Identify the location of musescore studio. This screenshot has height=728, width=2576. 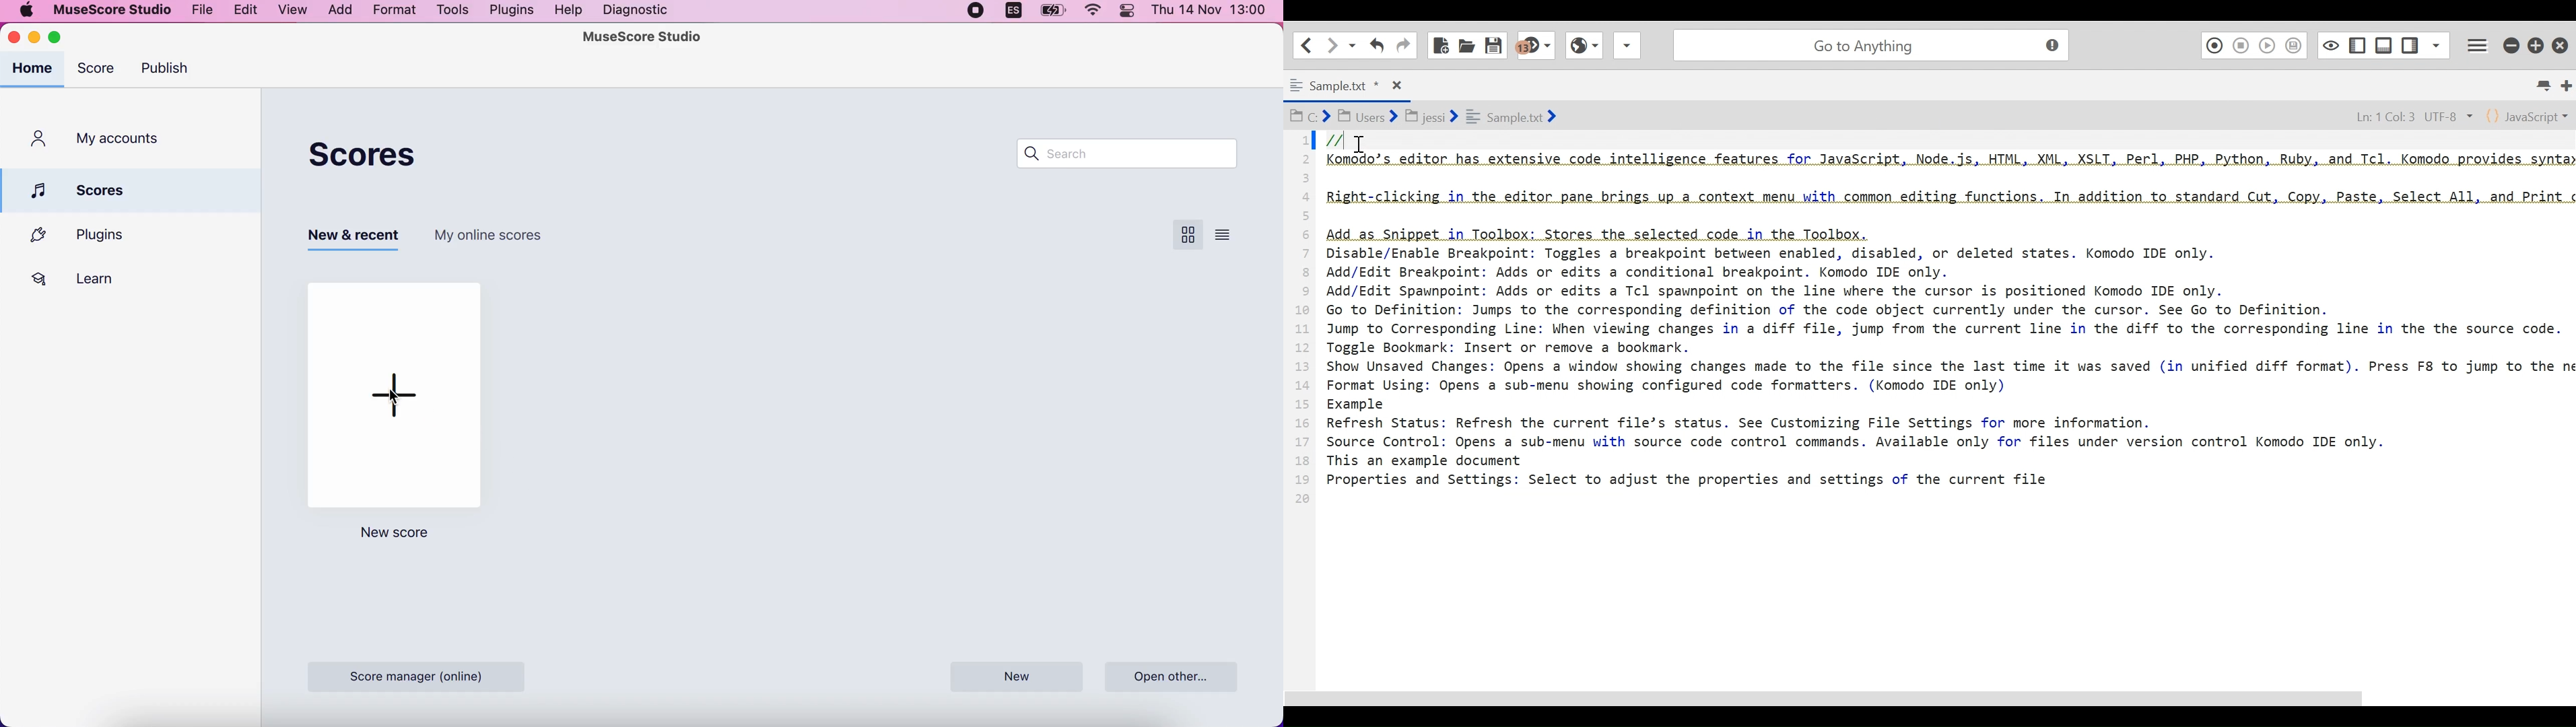
(644, 38).